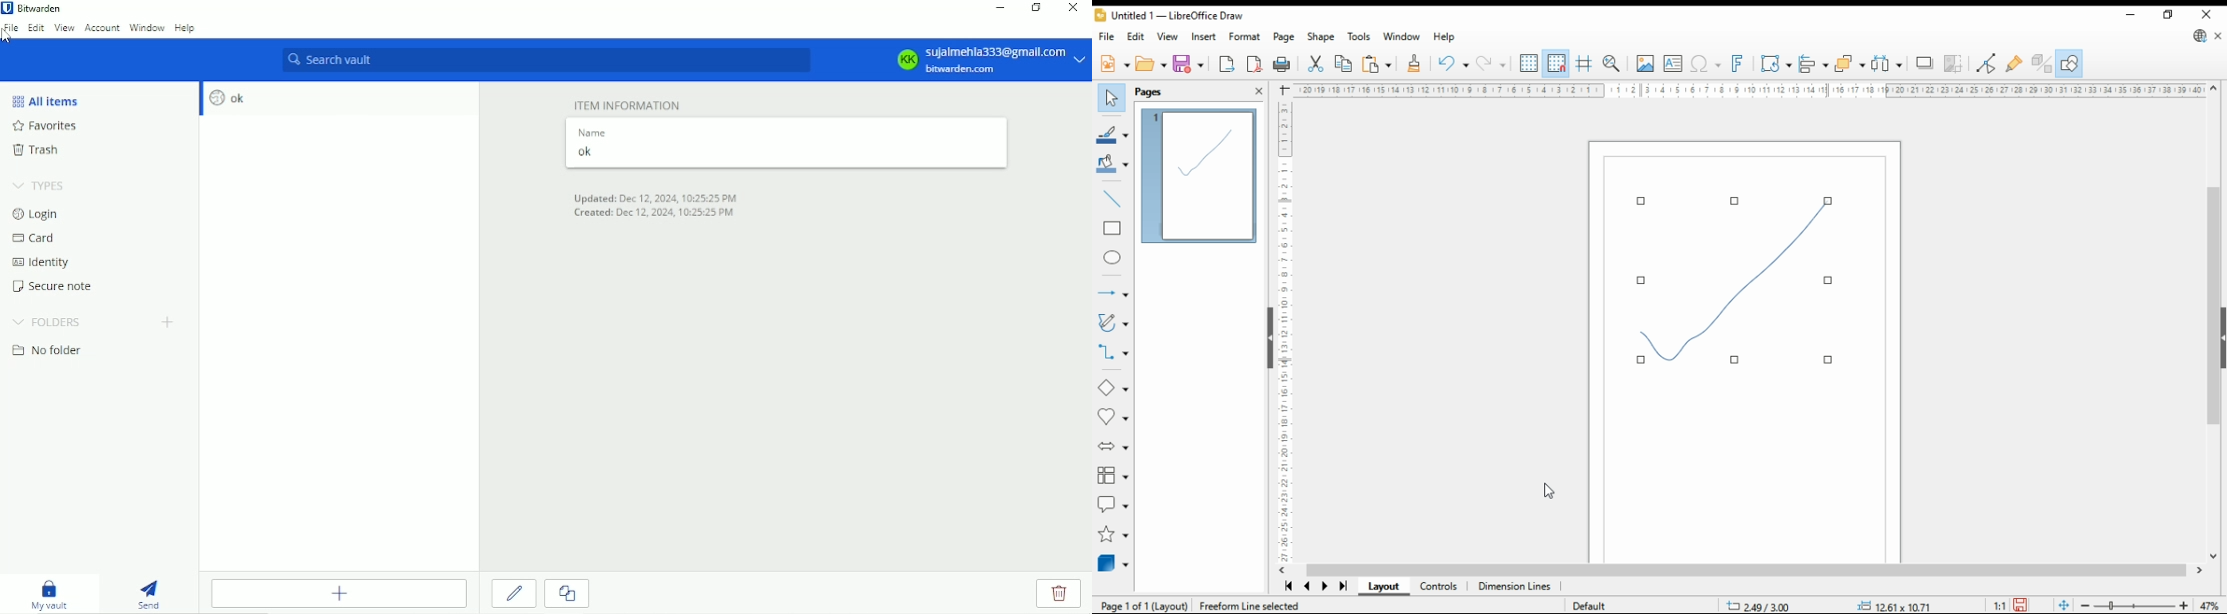  What do you see at coordinates (2130, 12) in the screenshot?
I see `minimize` at bounding box center [2130, 12].